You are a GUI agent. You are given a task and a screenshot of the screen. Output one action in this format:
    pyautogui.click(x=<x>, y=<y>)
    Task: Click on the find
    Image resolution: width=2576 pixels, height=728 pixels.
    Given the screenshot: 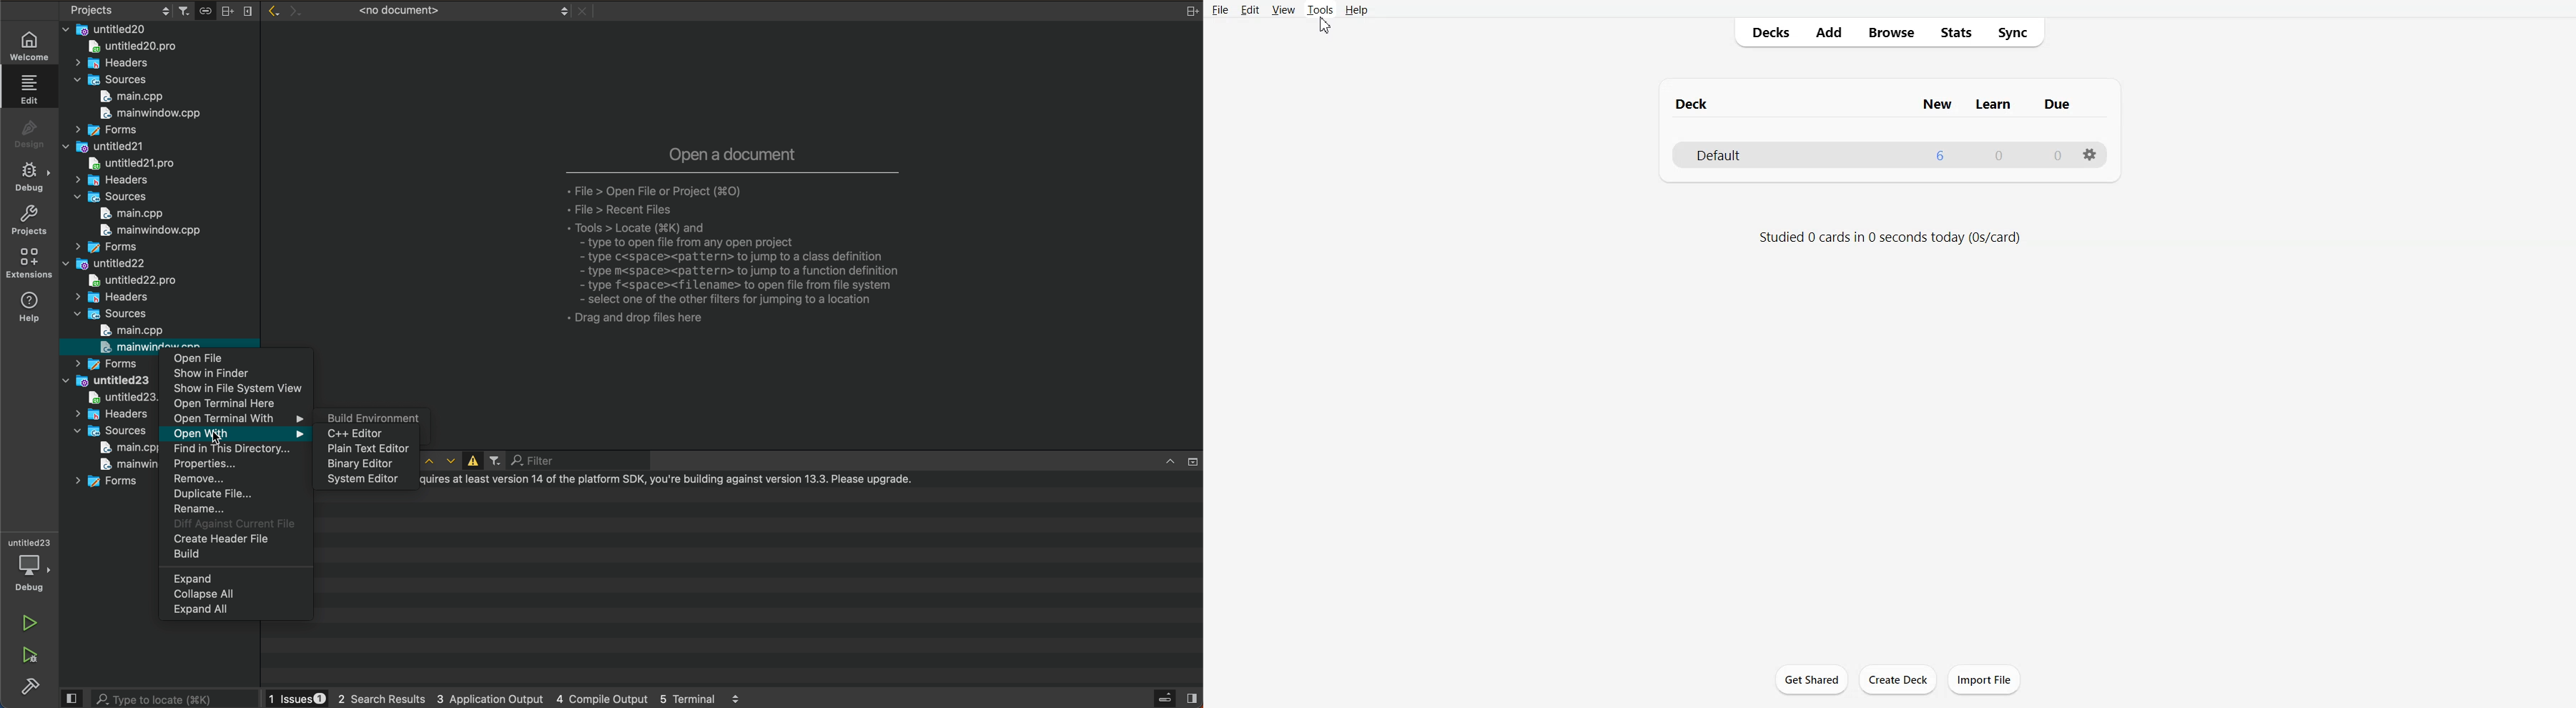 What is the action you would take?
    pyautogui.click(x=236, y=449)
    